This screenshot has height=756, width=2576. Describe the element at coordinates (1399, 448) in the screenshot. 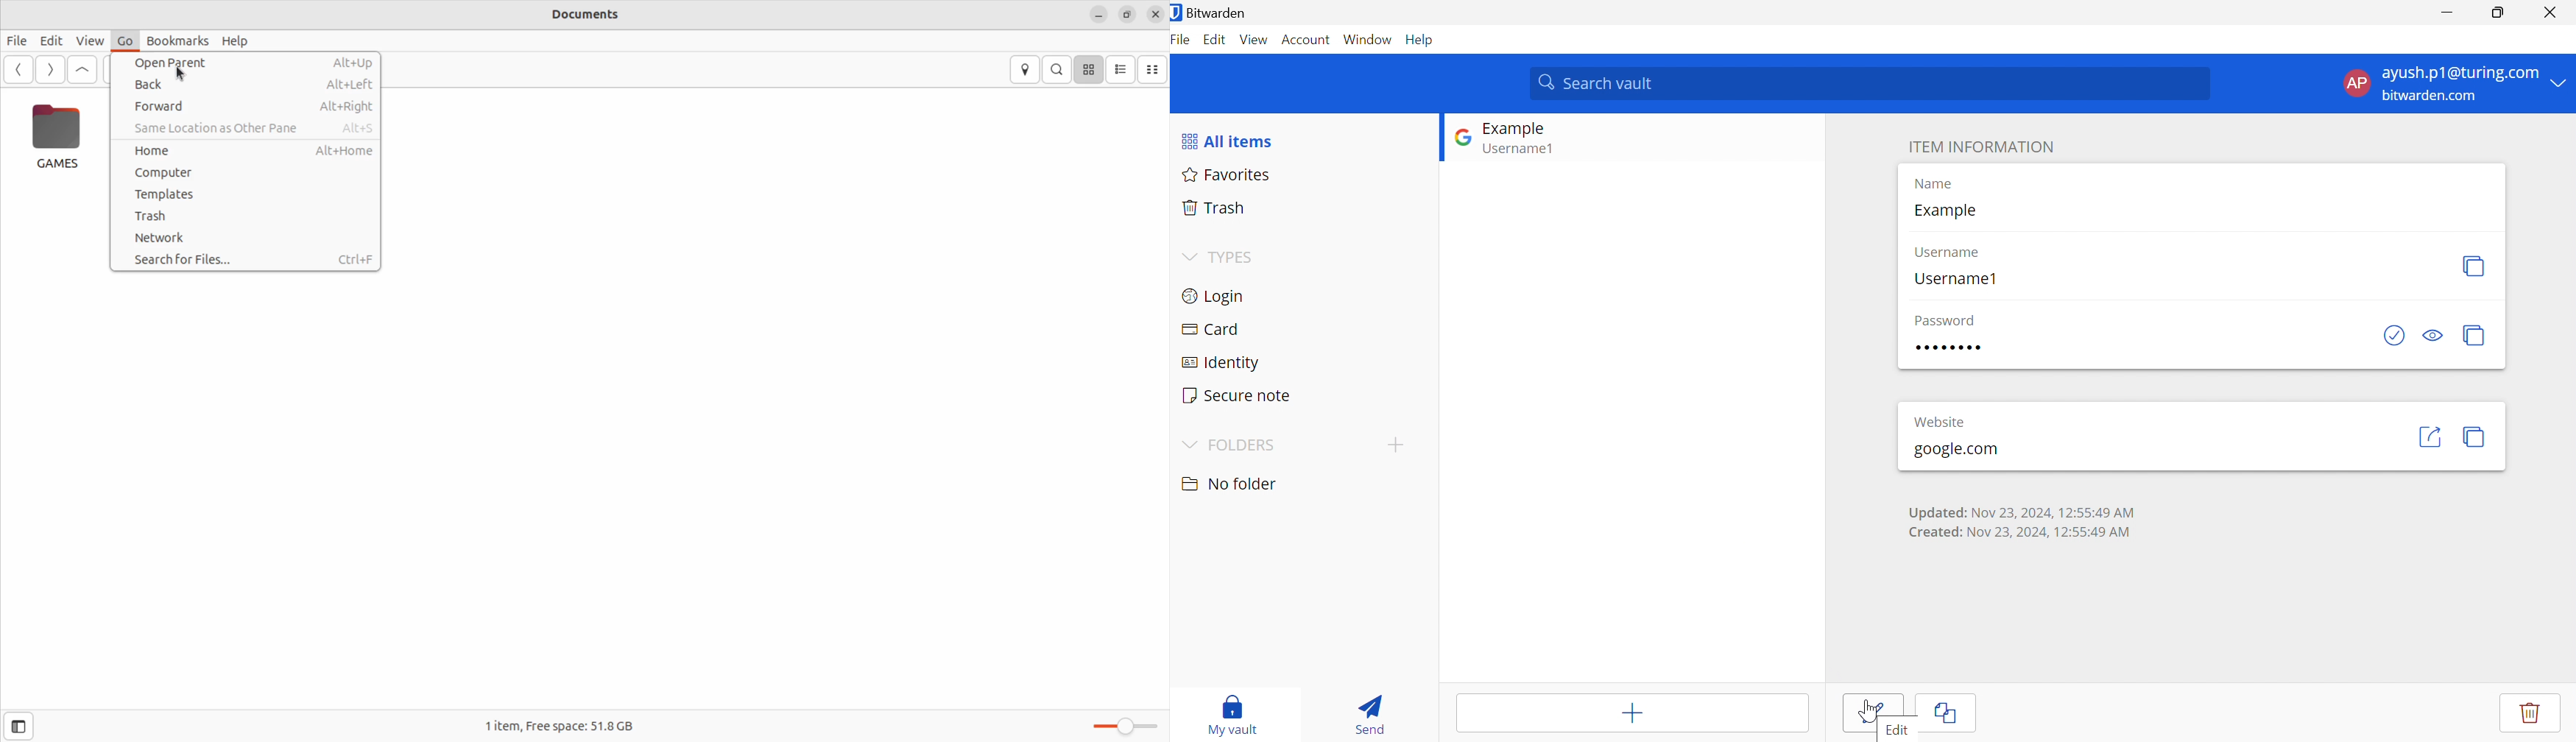

I see `CREATE FOLDER` at that location.